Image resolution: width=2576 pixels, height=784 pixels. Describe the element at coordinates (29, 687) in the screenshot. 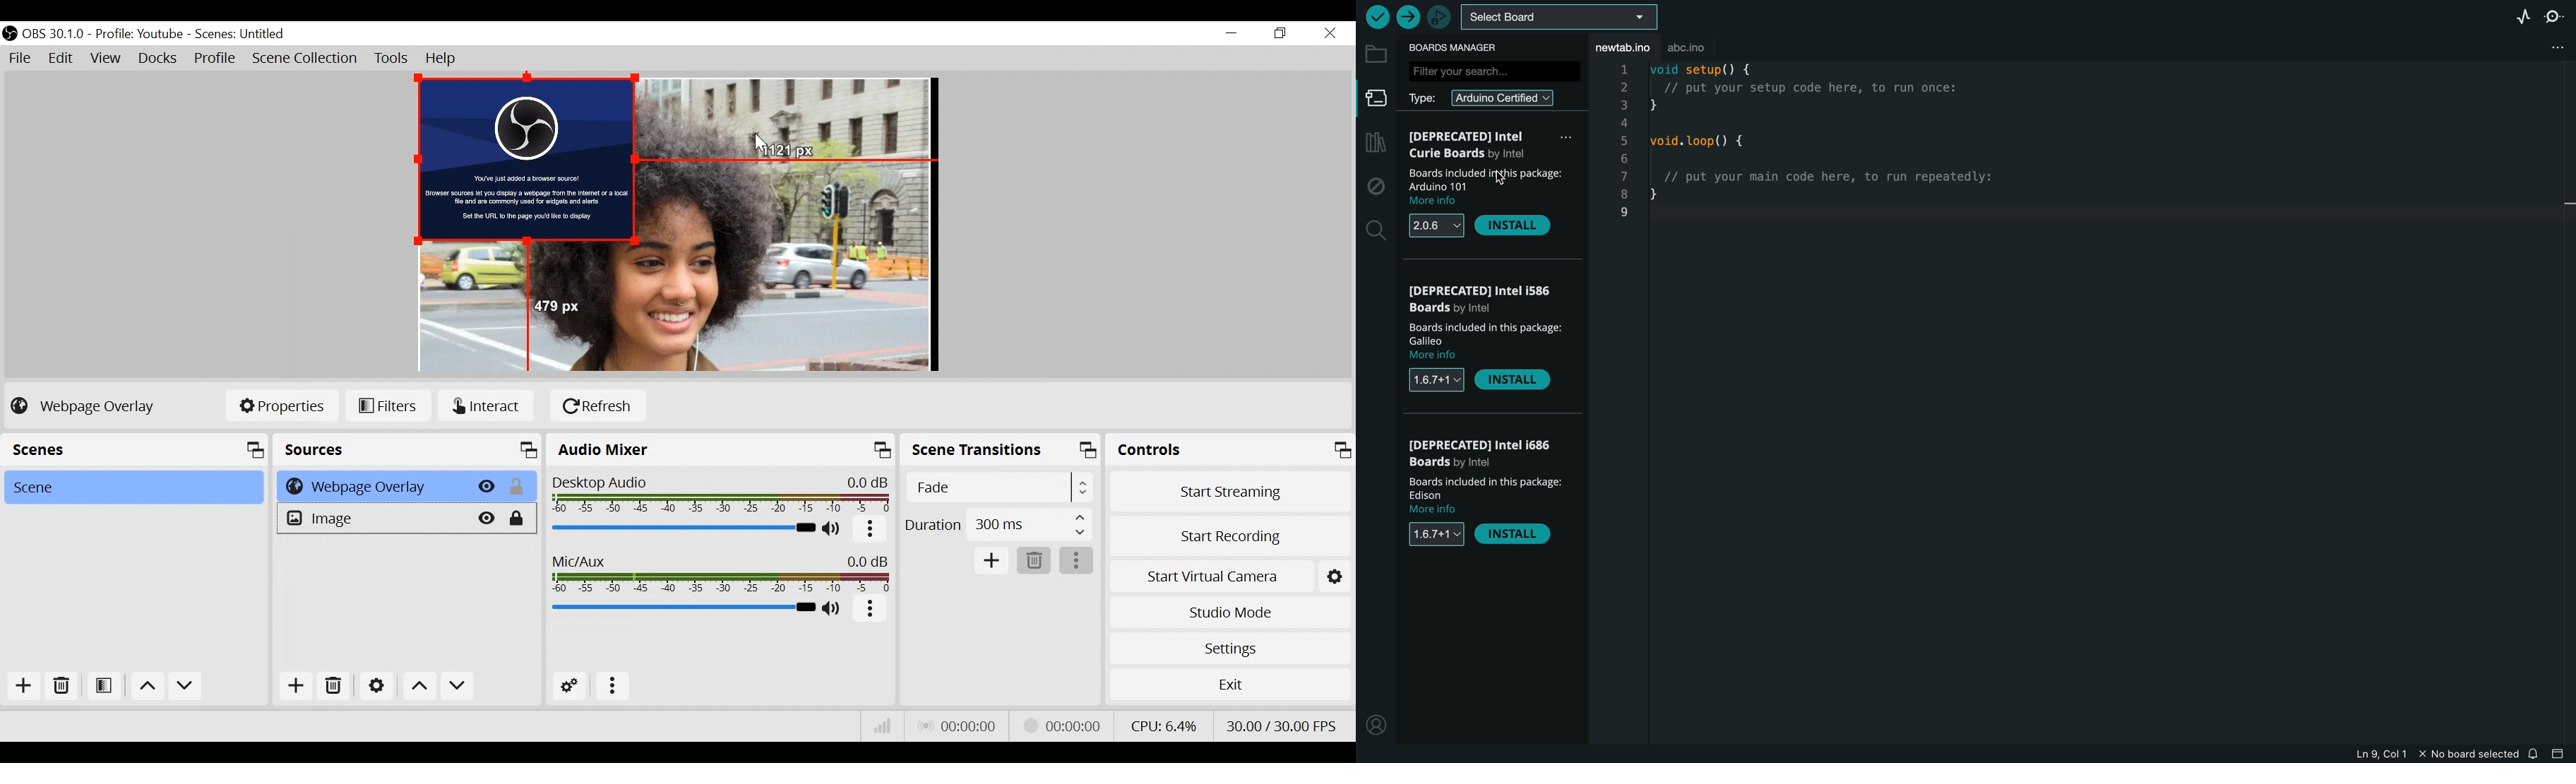

I see `Add` at that location.